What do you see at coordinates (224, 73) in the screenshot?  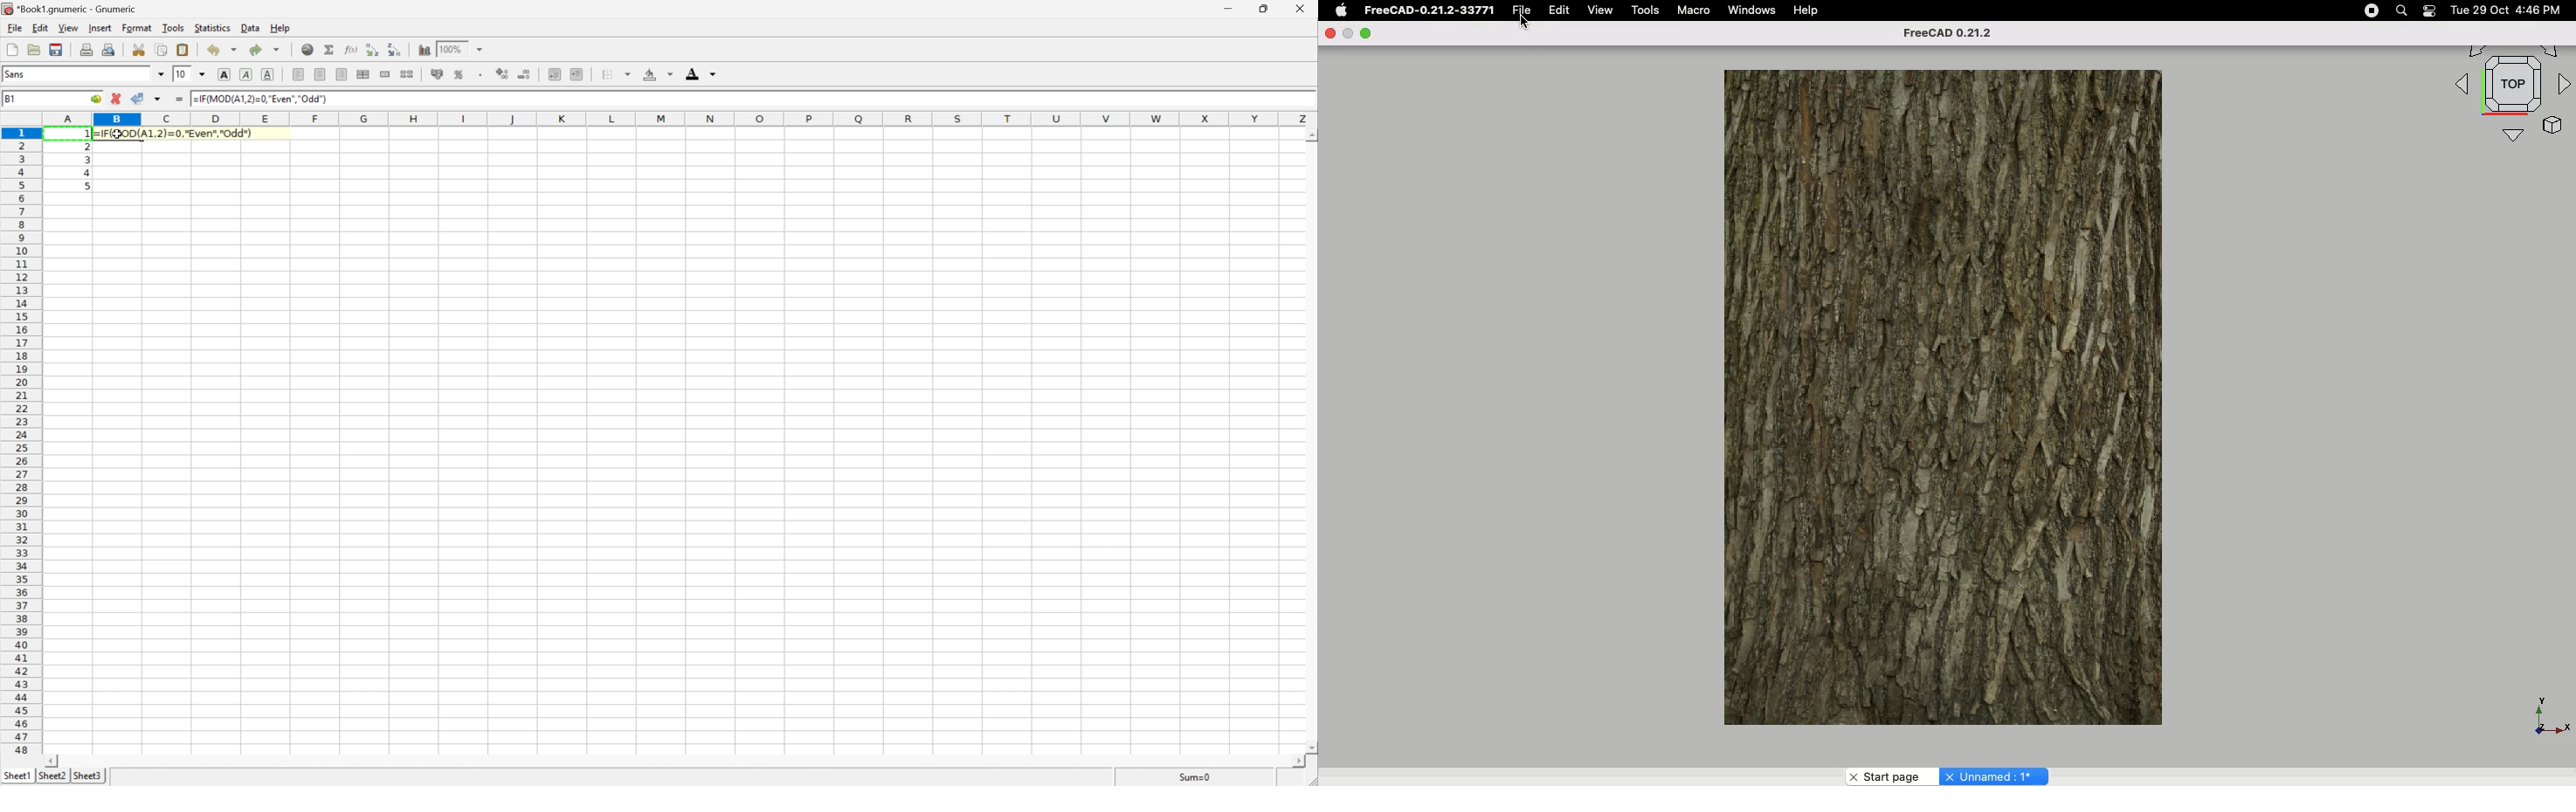 I see `Bold` at bounding box center [224, 73].